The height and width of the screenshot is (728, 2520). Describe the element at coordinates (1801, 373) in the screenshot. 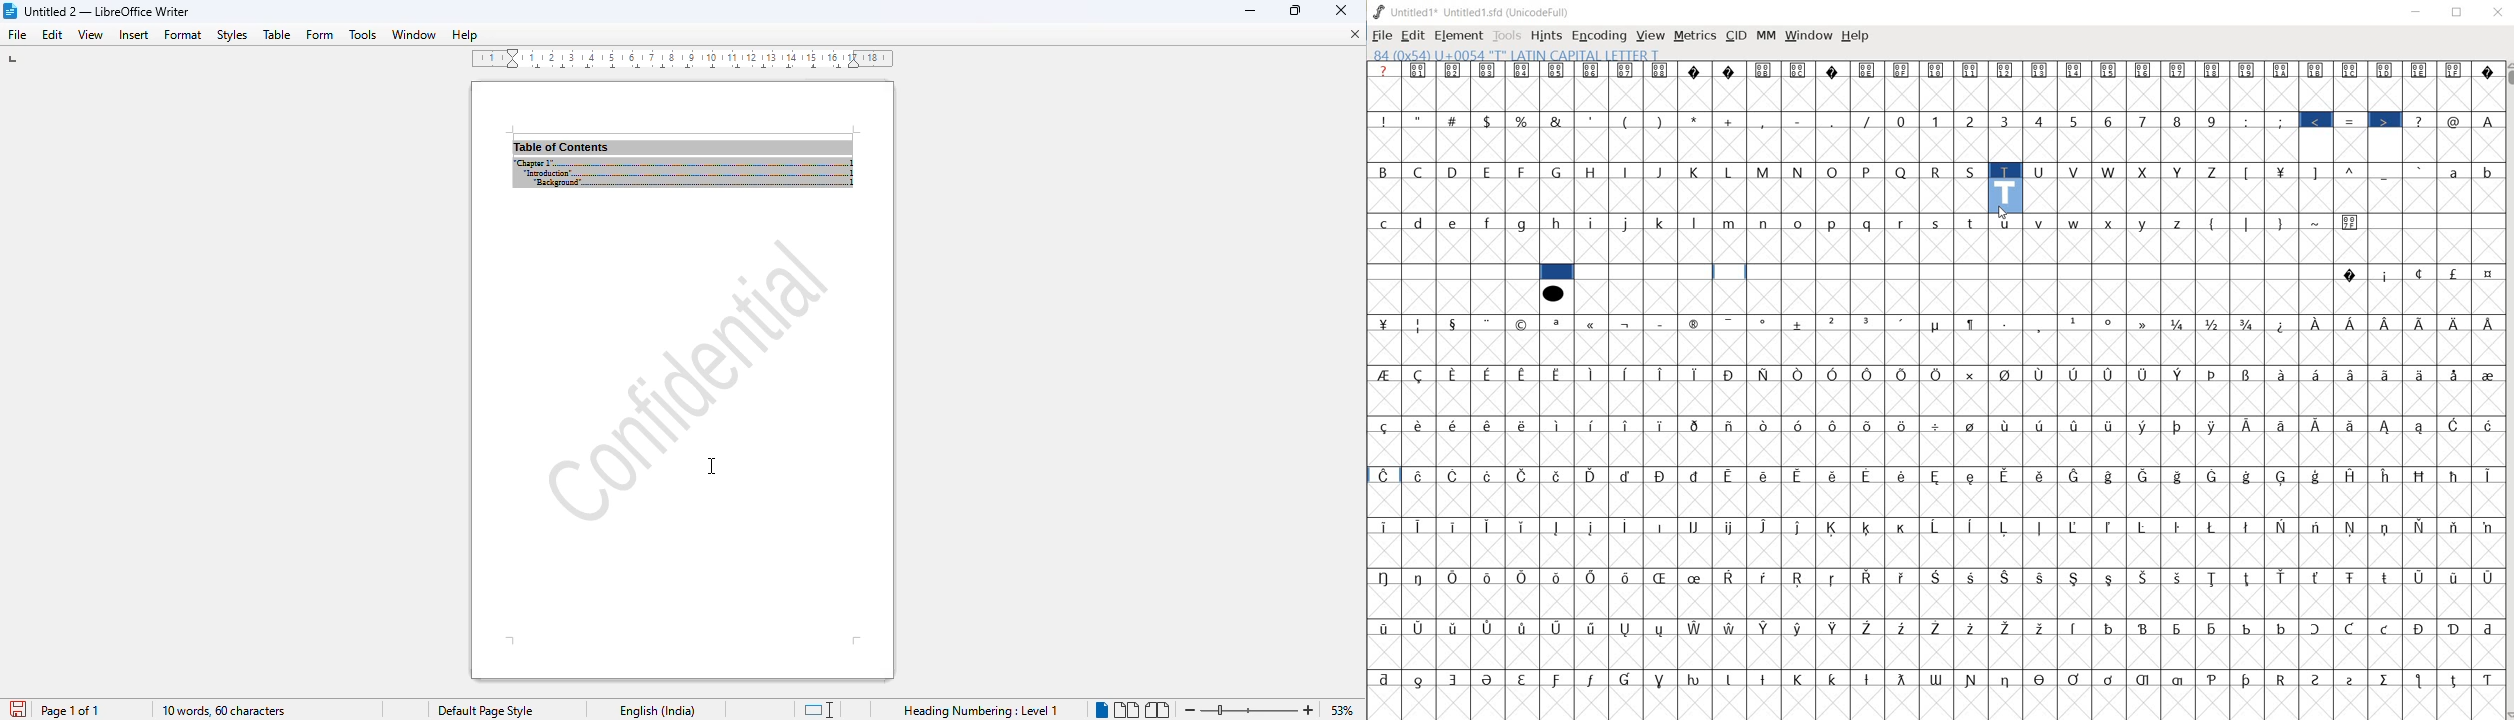

I see `Symbol` at that location.